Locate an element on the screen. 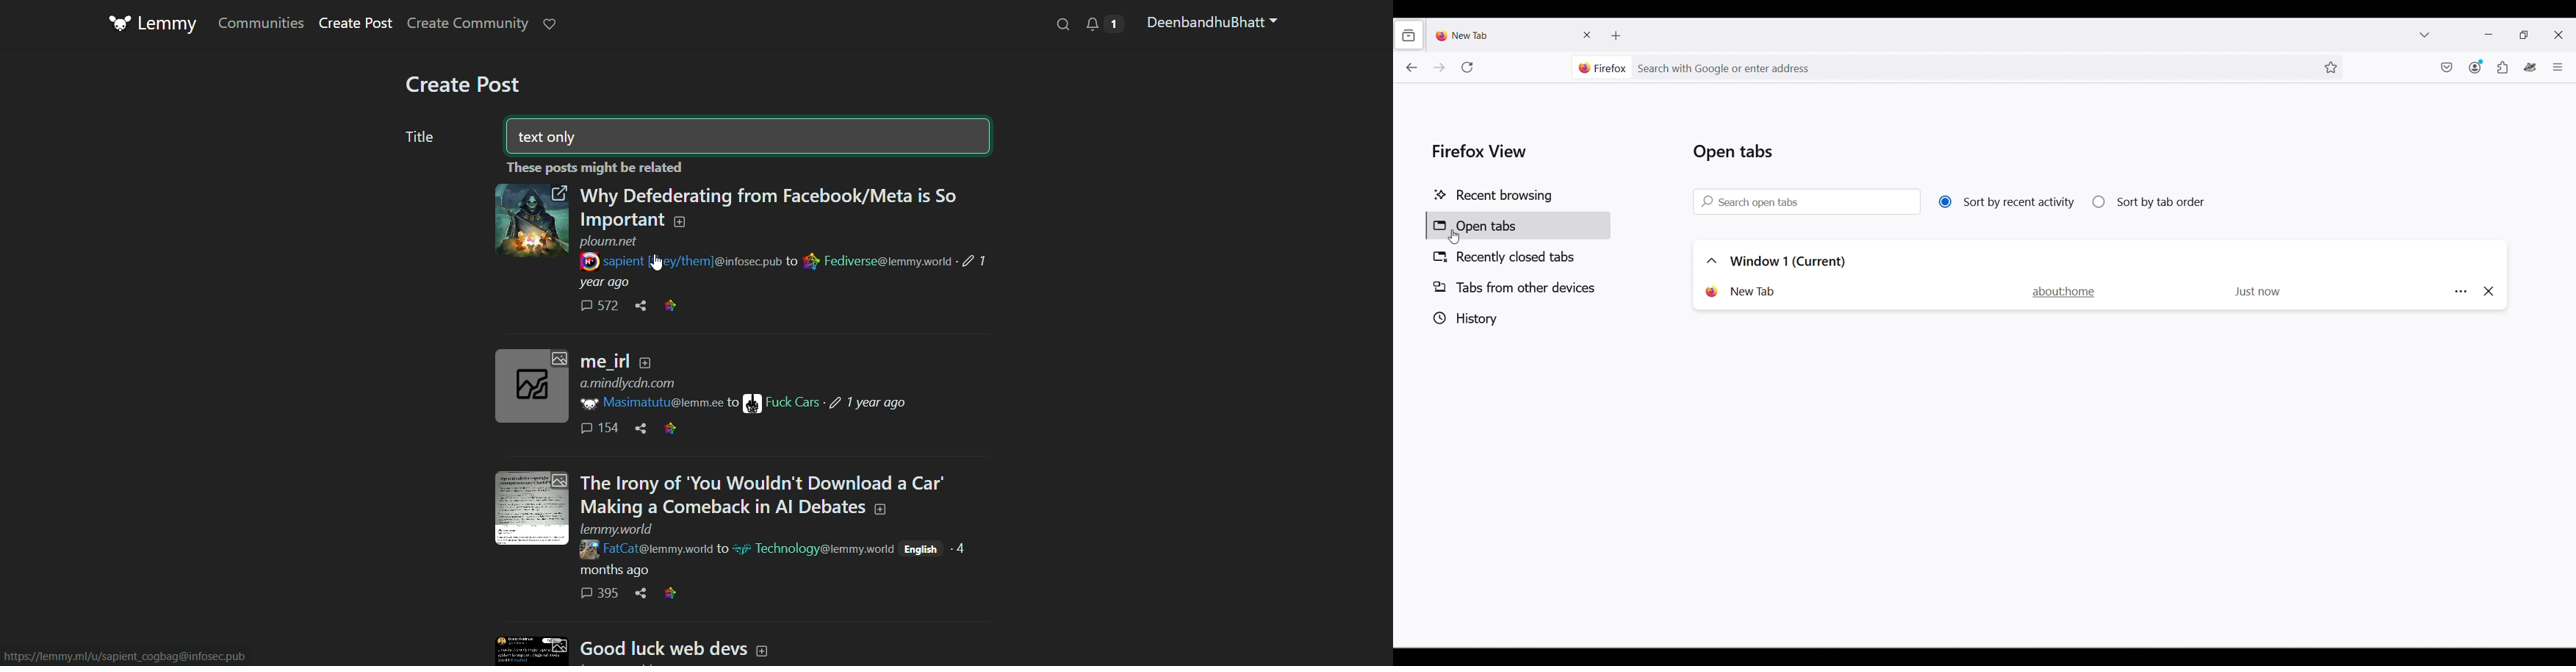 The image size is (2576, 672). Search with Google or enter address is located at coordinates (1974, 68).